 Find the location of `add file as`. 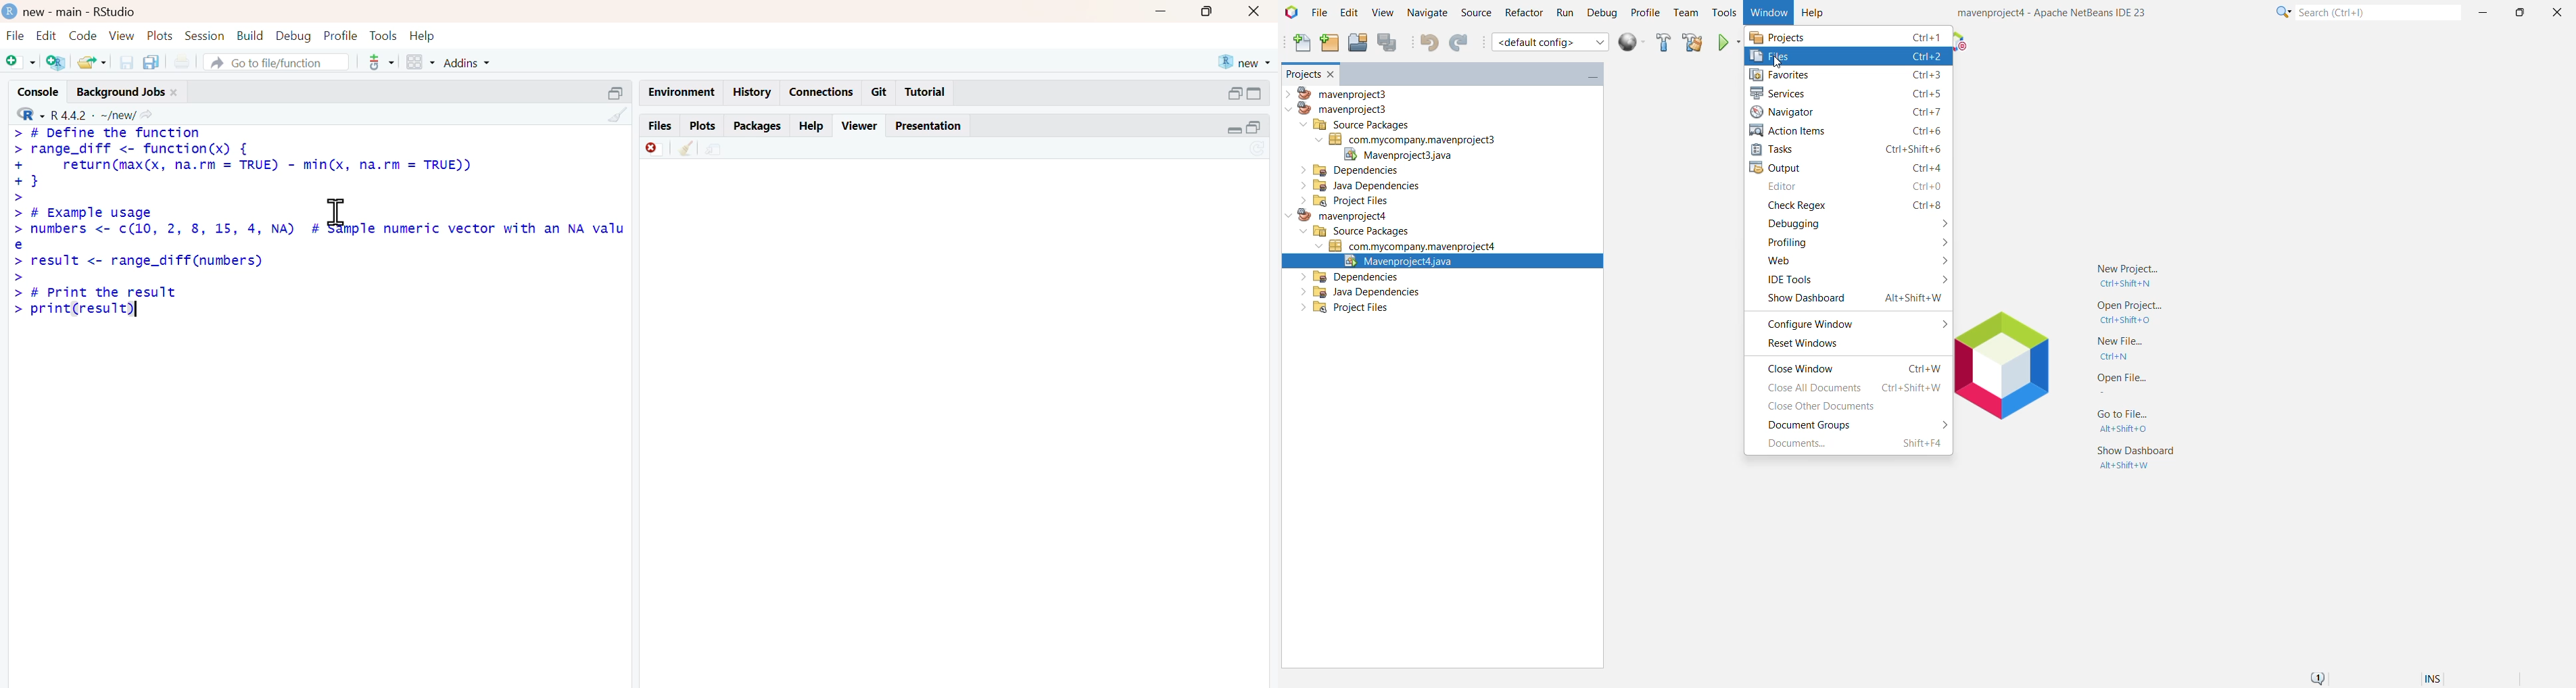

add file as is located at coordinates (22, 63).